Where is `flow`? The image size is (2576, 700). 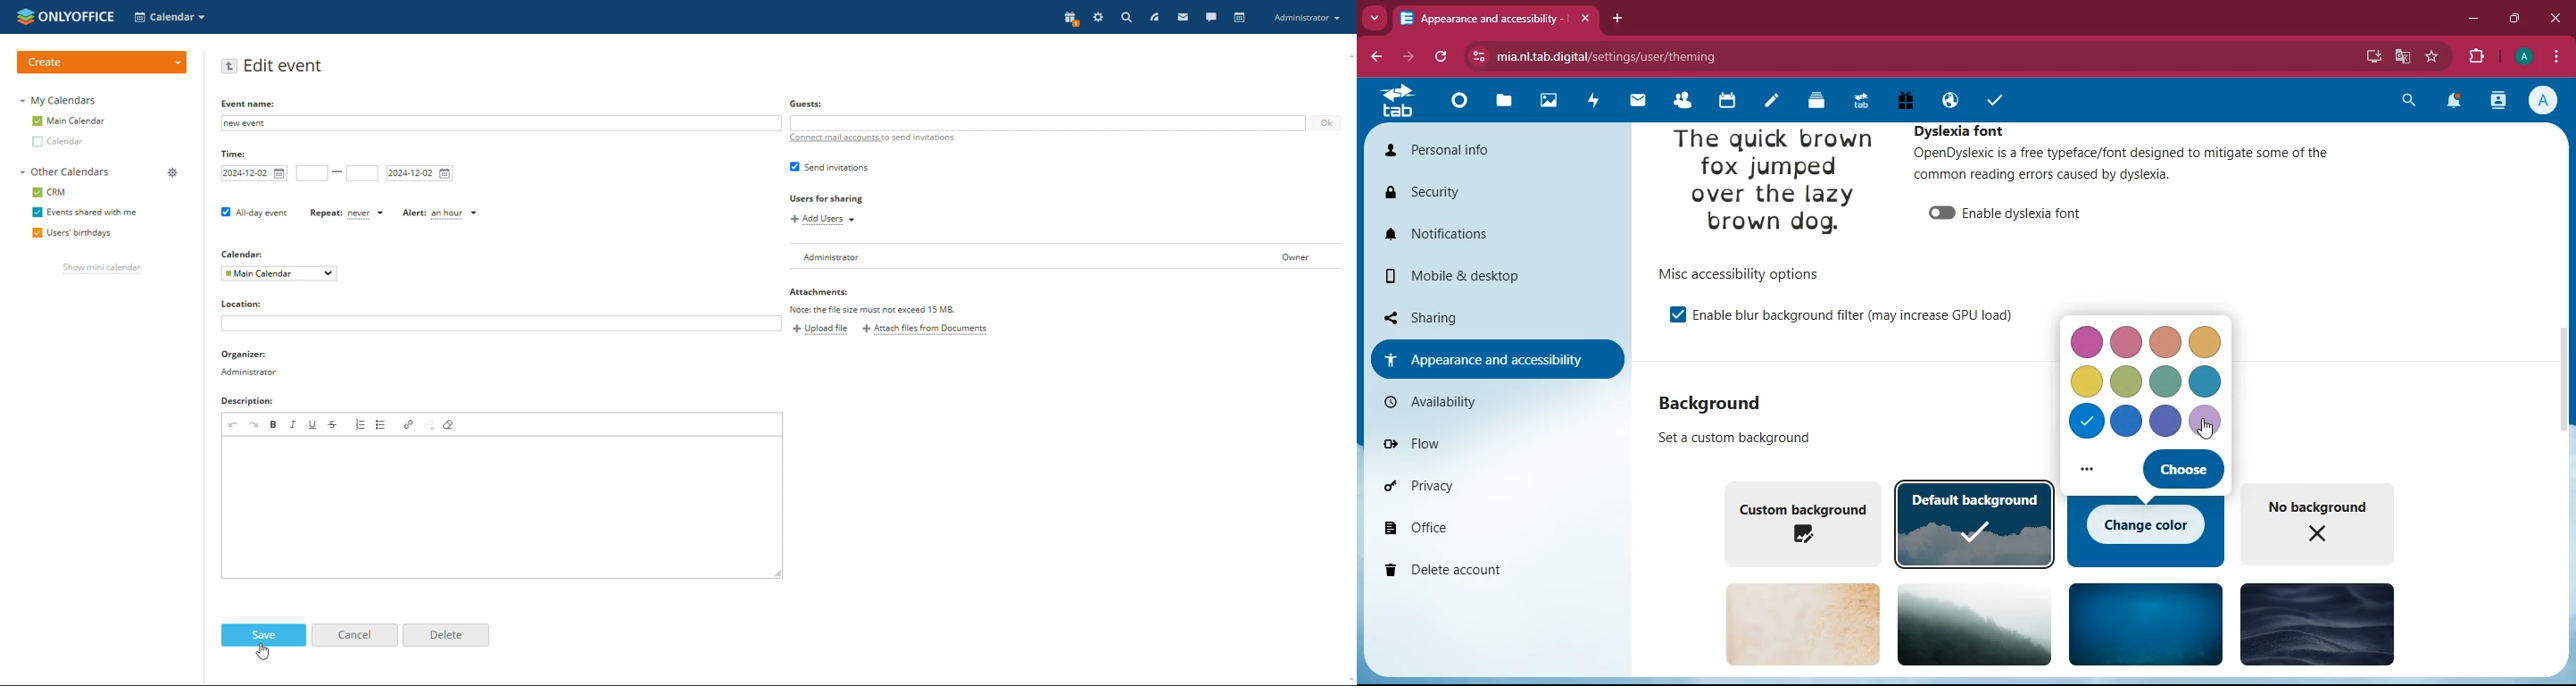
flow is located at coordinates (1464, 440).